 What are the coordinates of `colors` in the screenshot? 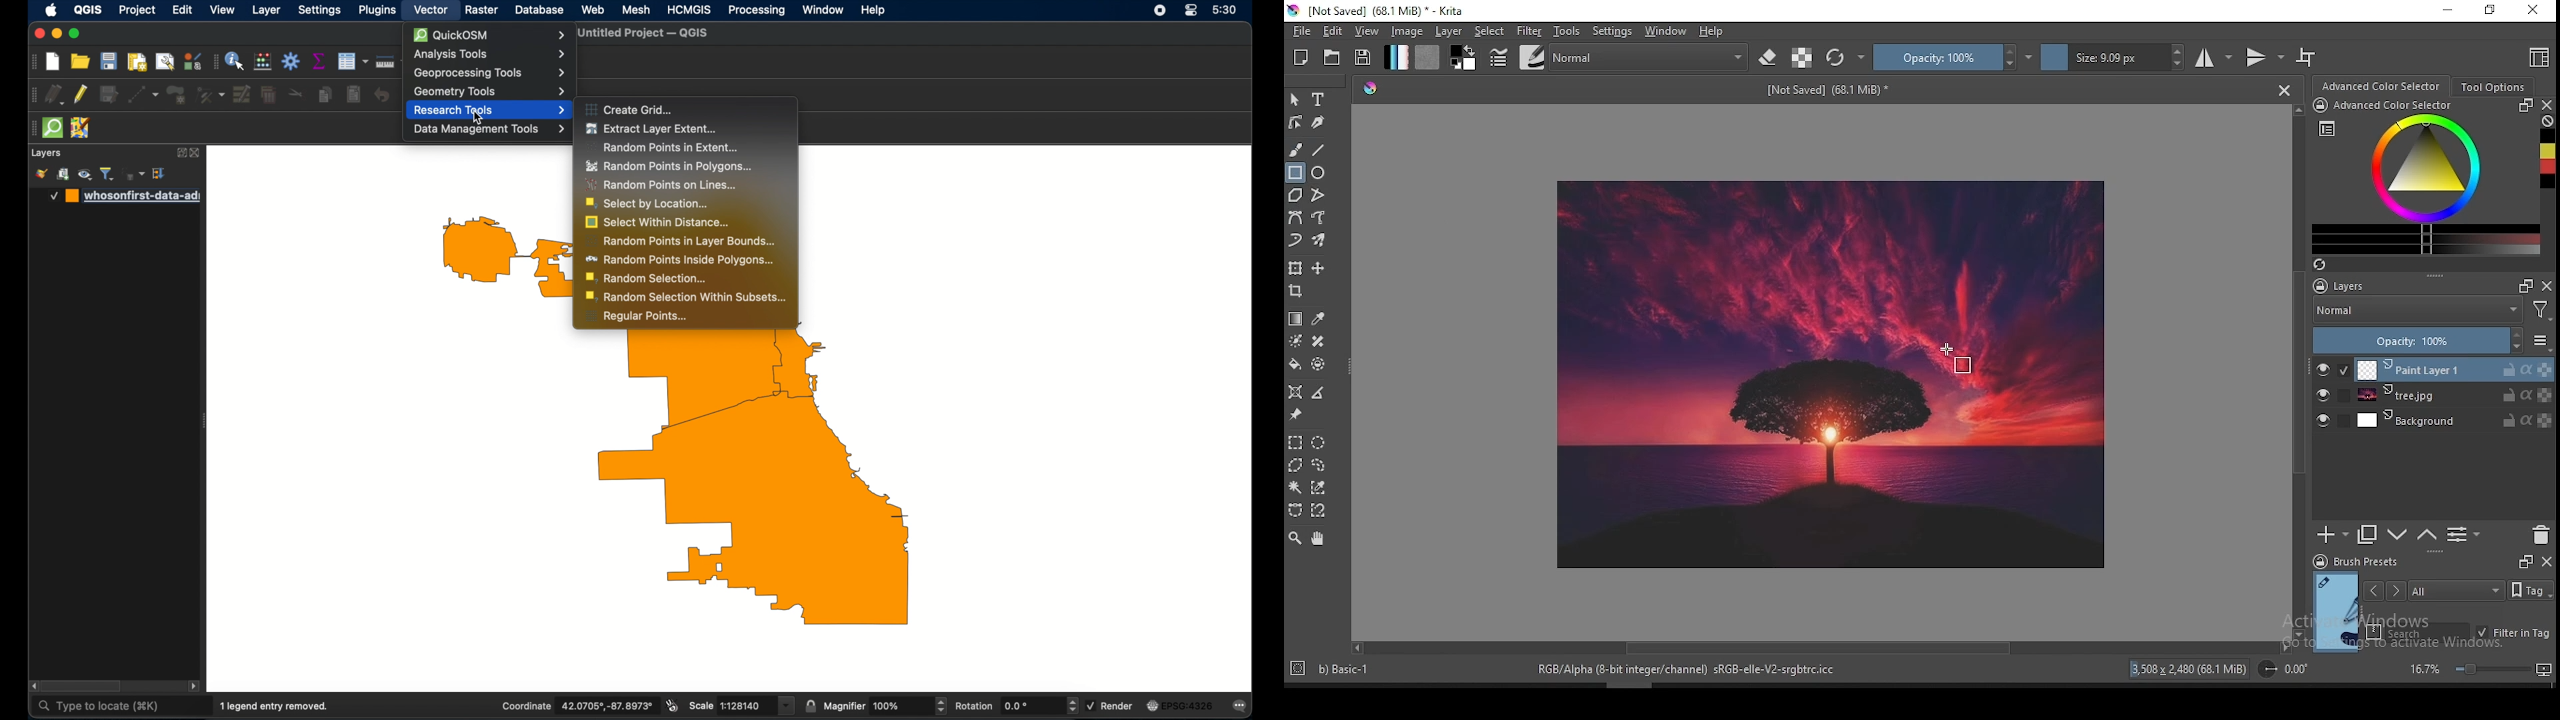 It's located at (1464, 58).